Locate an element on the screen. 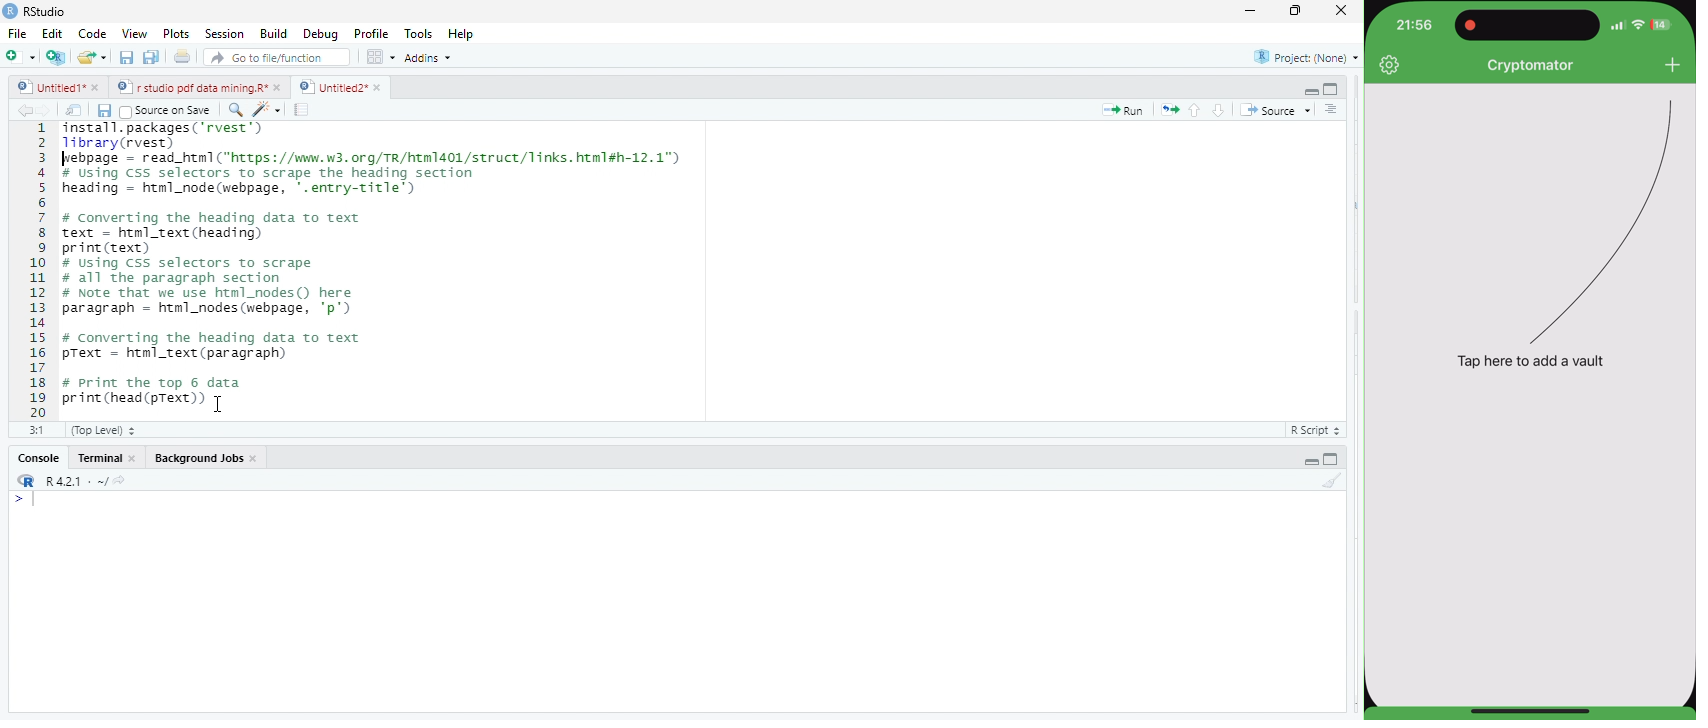 The height and width of the screenshot is (728, 1708). terminal is located at coordinates (102, 458).